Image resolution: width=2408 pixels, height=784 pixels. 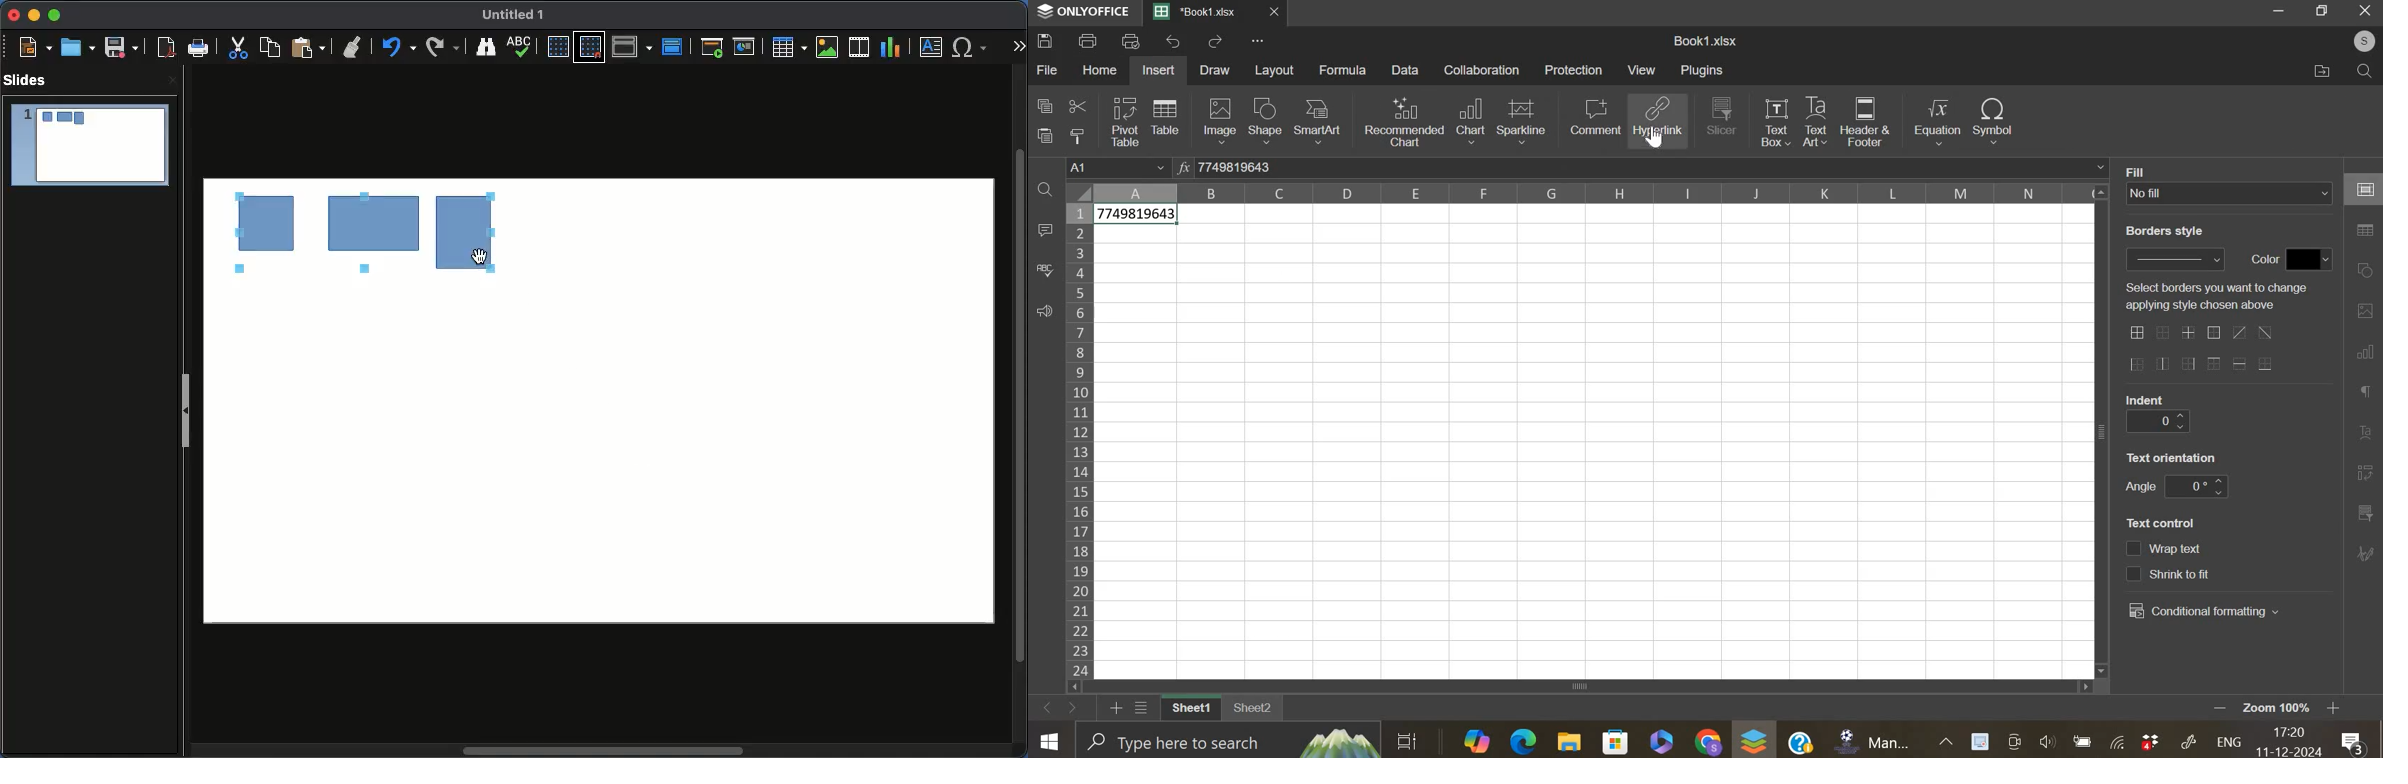 What do you see at coordinates (1202, 13) in the screenshot?
I see `current sheets` at bounding box center [1202, 13].